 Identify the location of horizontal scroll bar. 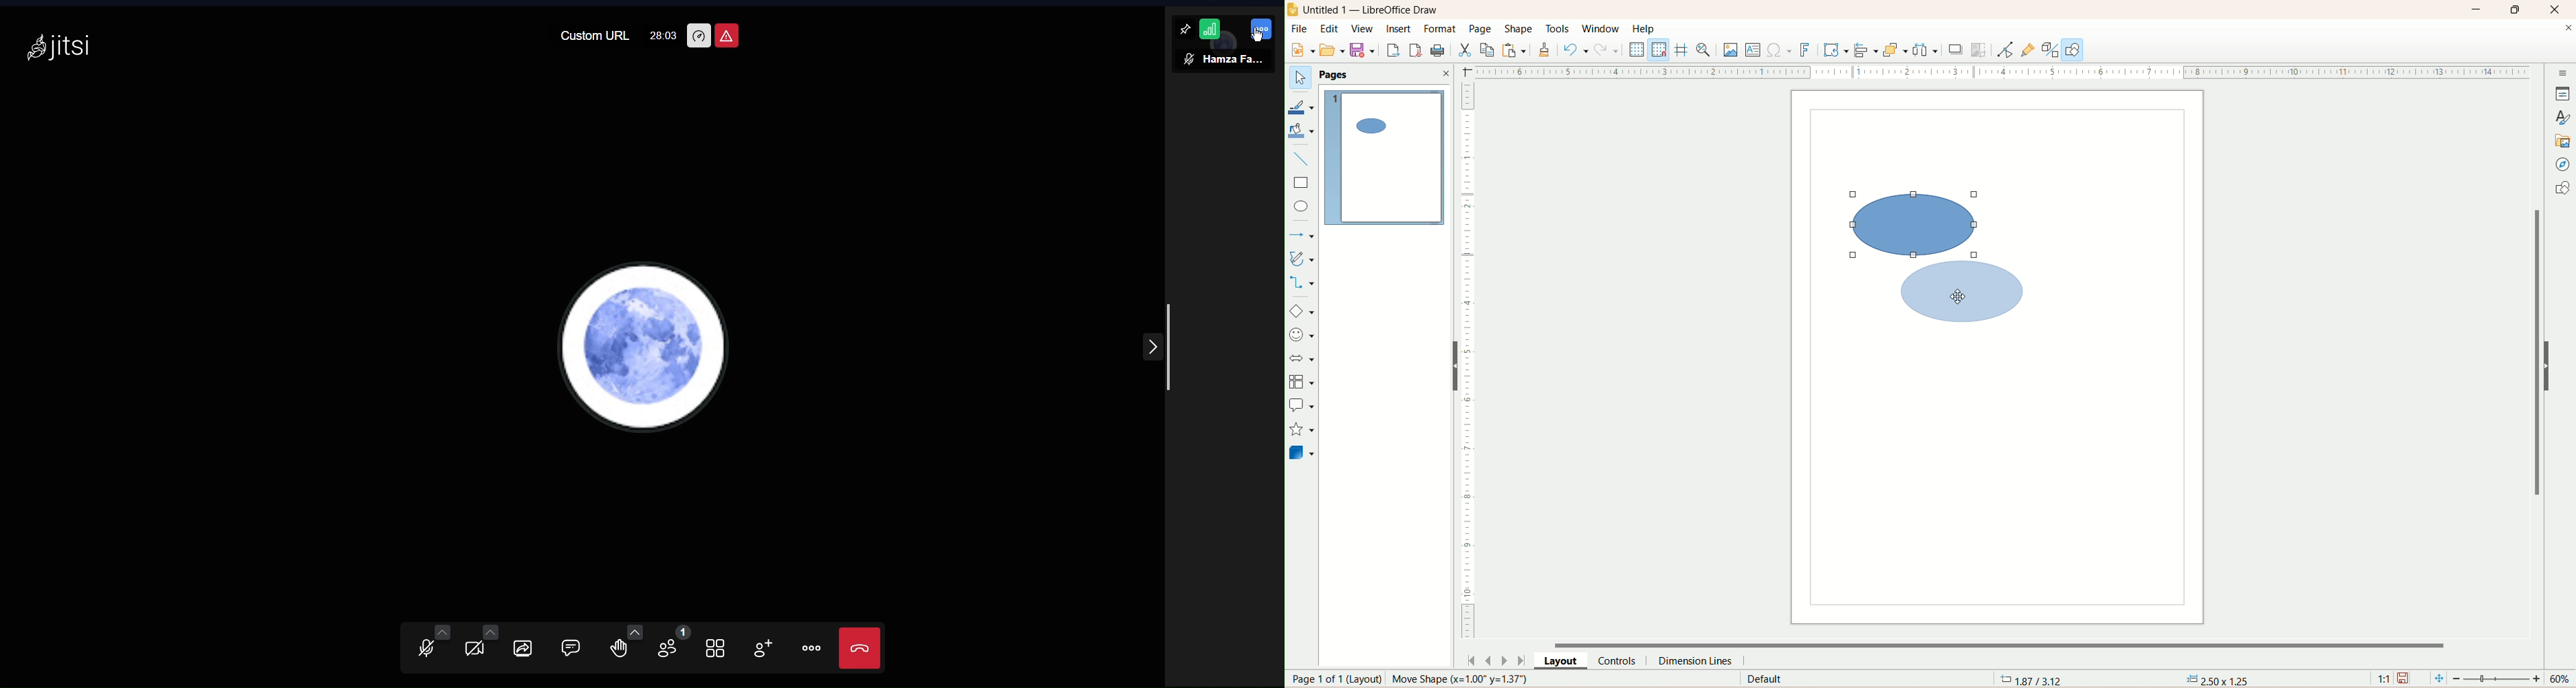
(2005, 642).